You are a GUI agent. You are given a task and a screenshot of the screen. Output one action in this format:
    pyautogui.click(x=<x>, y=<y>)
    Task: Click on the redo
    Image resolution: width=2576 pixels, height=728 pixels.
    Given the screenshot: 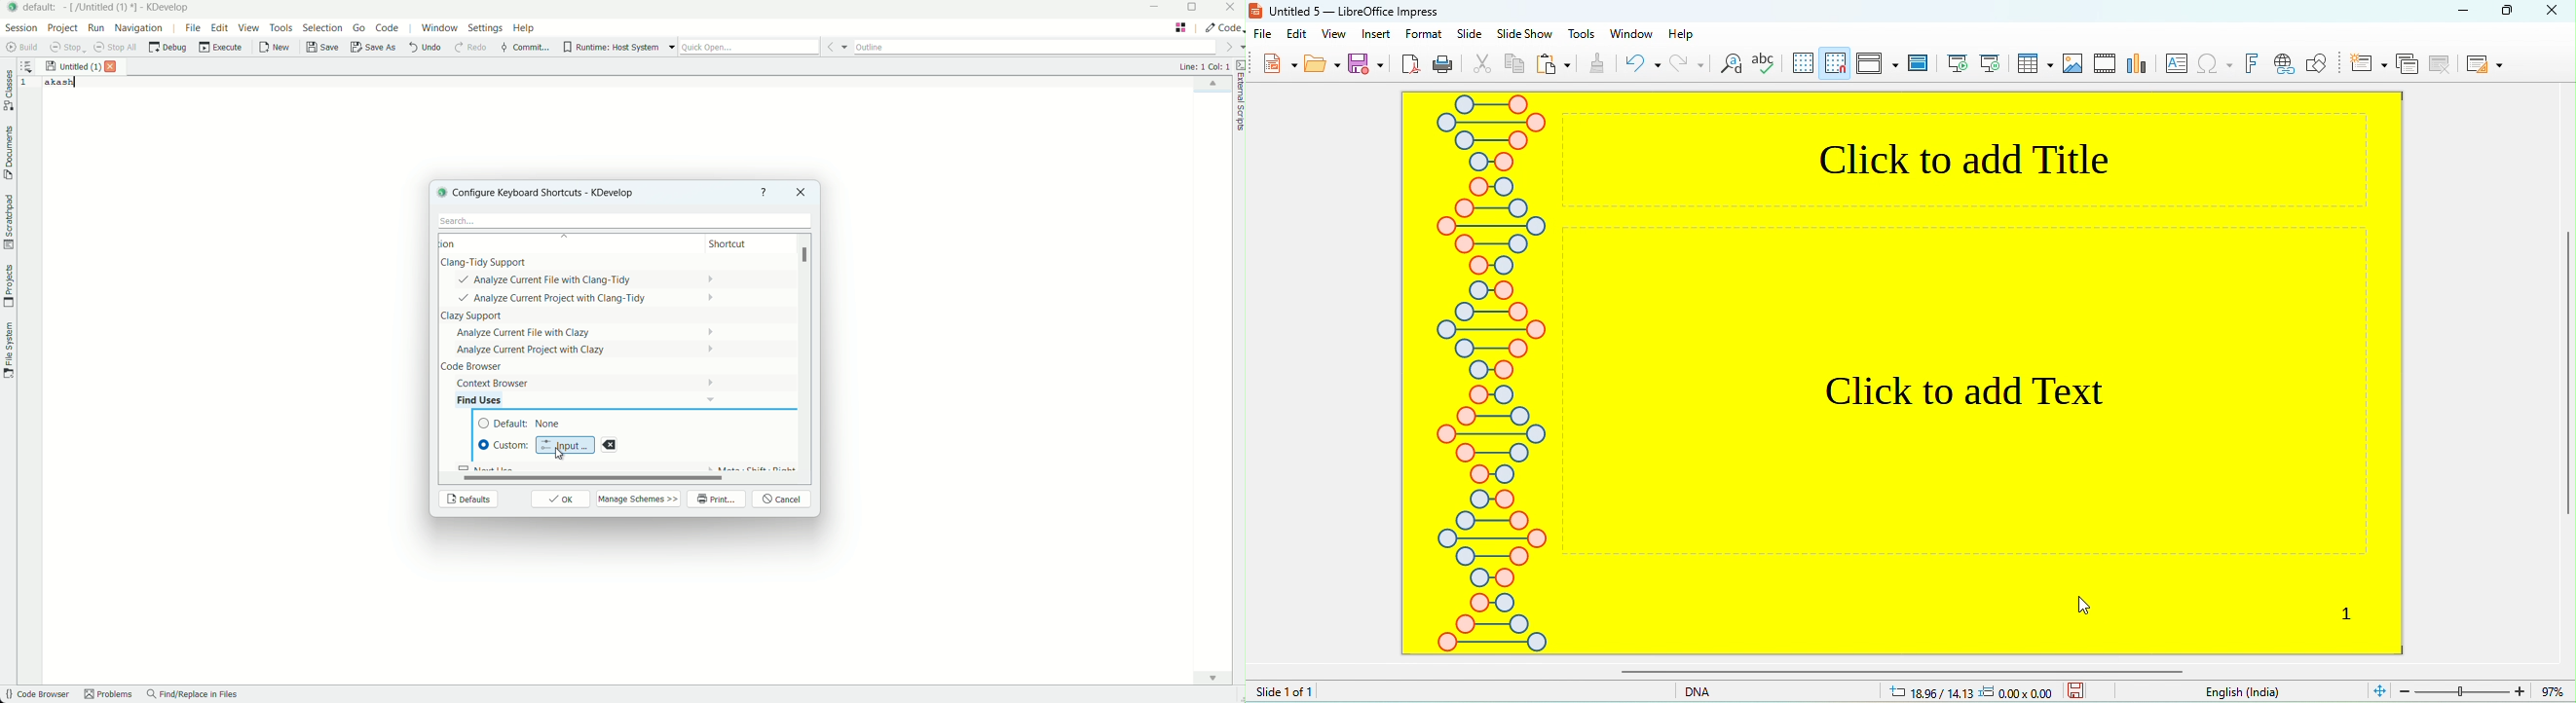 What is the action you would take?
    pyautogui.click(x=1687, y=63)
    